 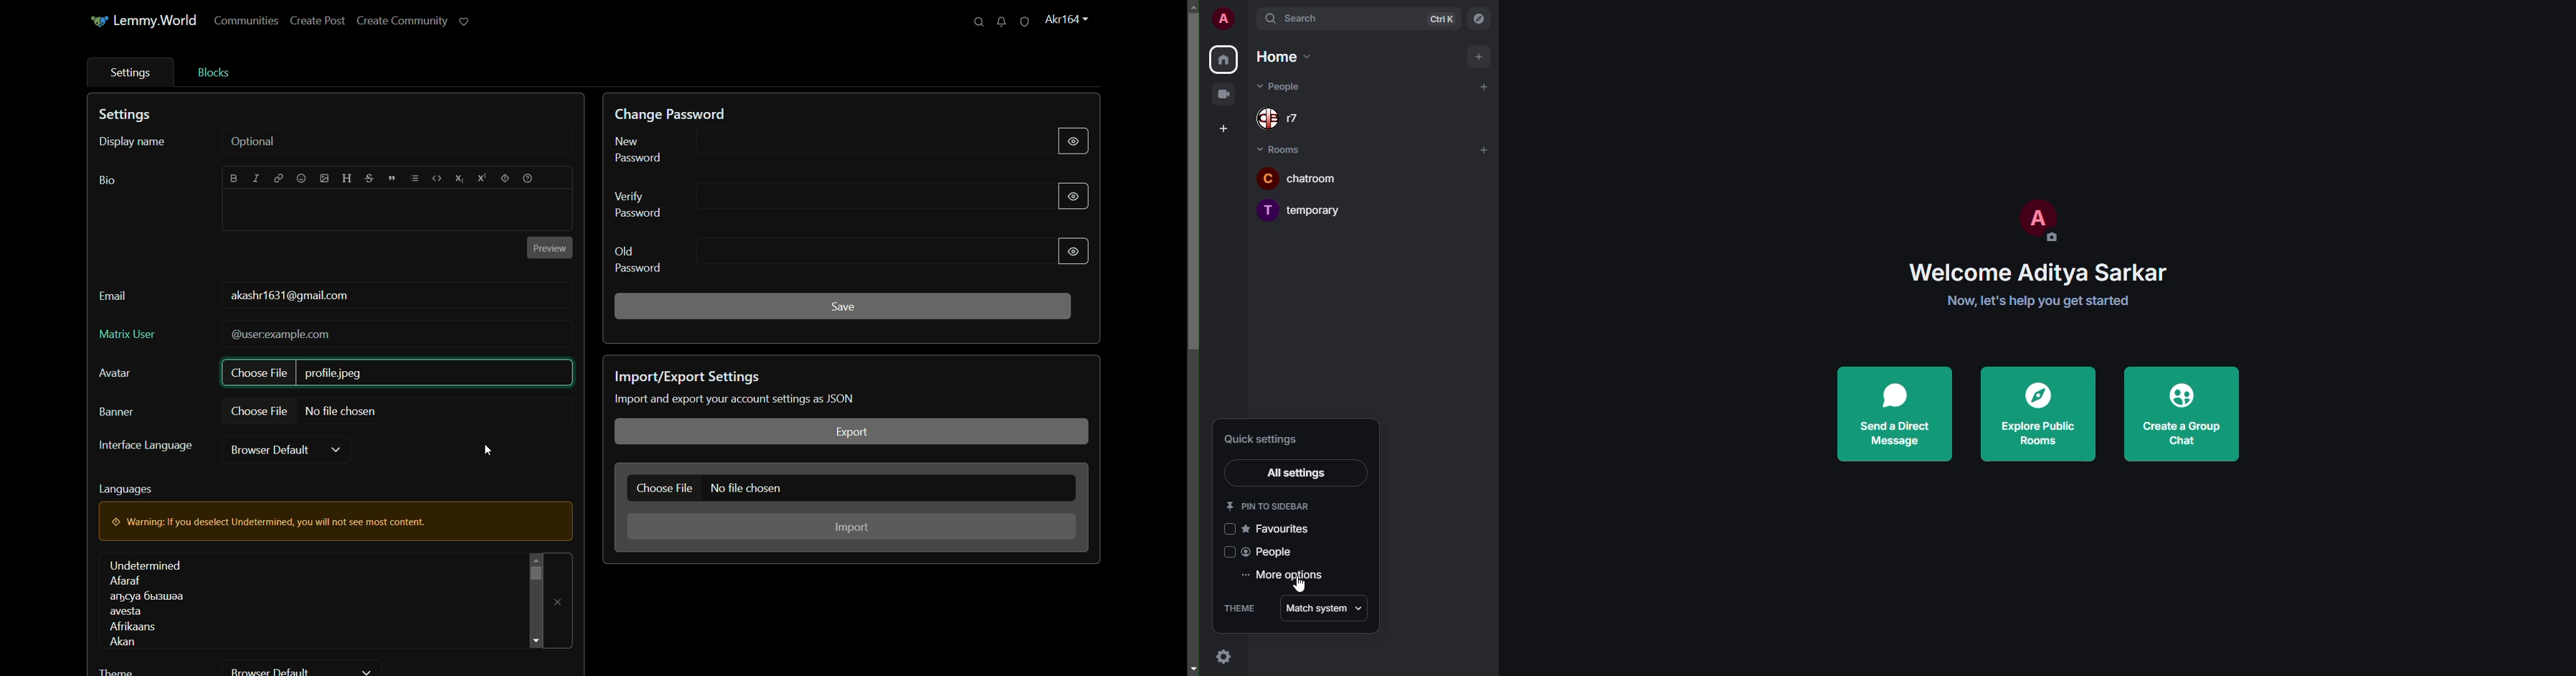 What do you see at coordinates (1284, 55) in the screenshot?
I see `home` at bounding box center [1284, 55].